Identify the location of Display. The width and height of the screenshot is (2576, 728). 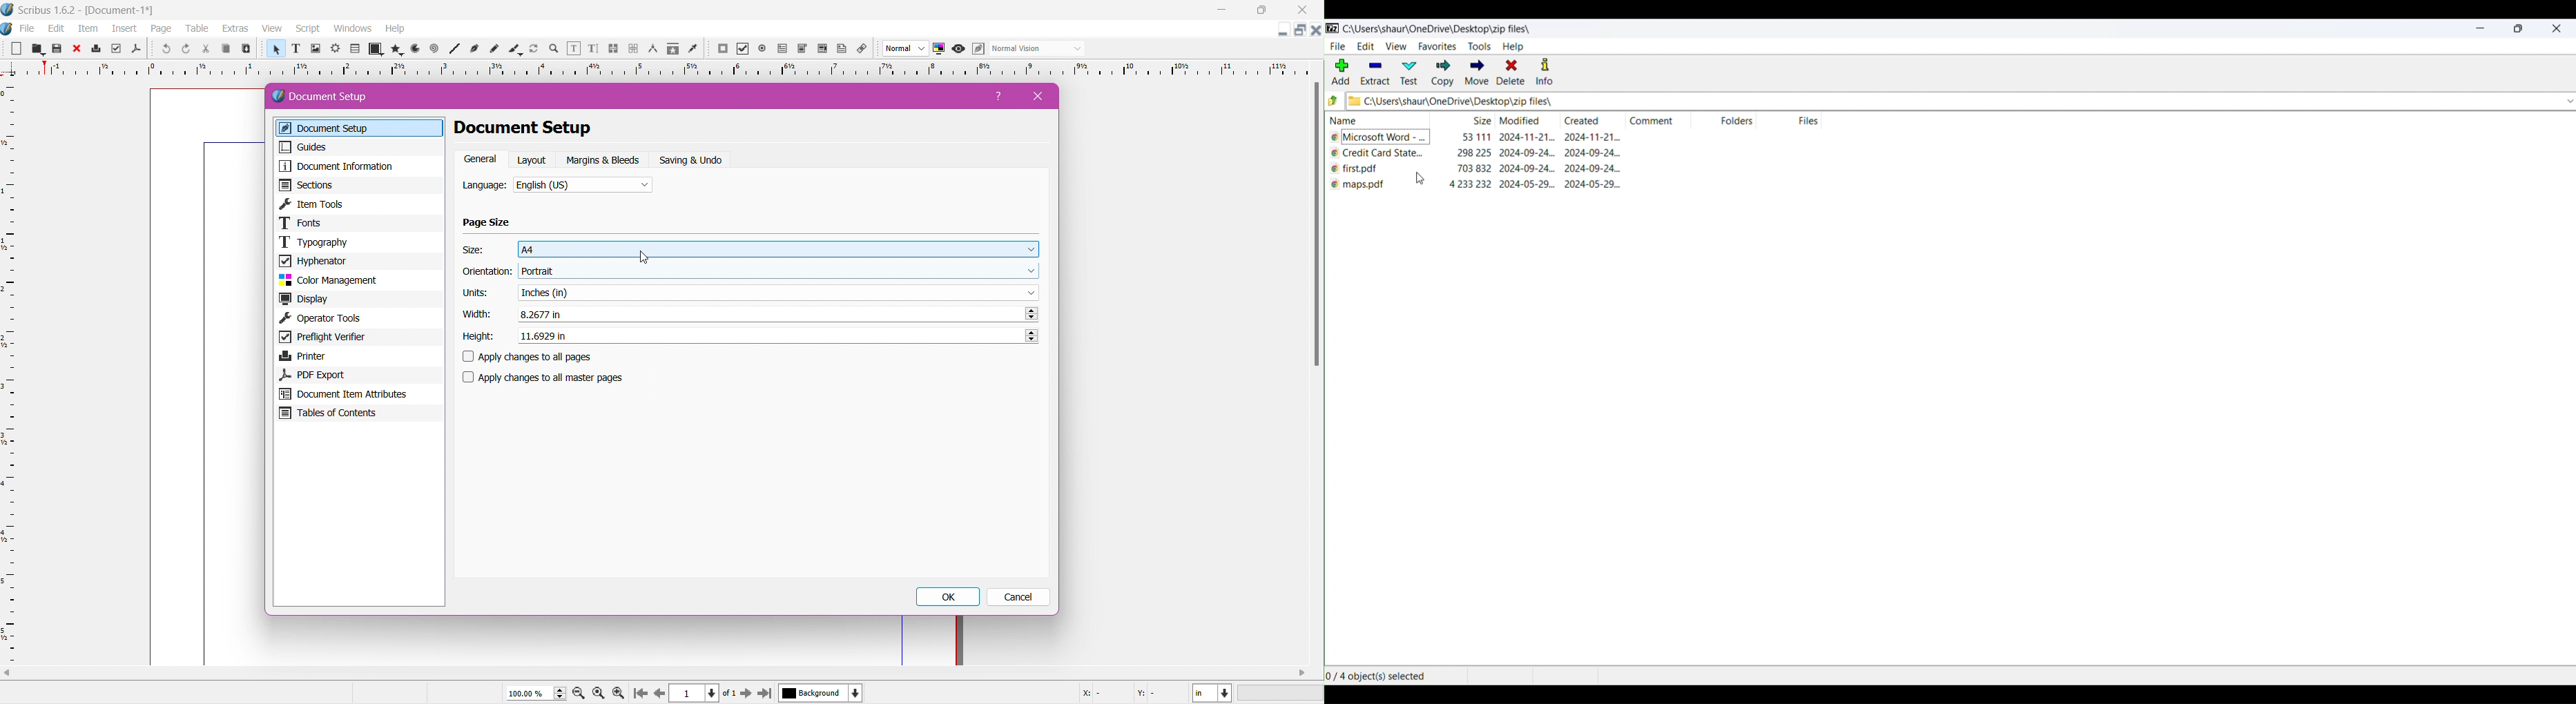
(360, 300).